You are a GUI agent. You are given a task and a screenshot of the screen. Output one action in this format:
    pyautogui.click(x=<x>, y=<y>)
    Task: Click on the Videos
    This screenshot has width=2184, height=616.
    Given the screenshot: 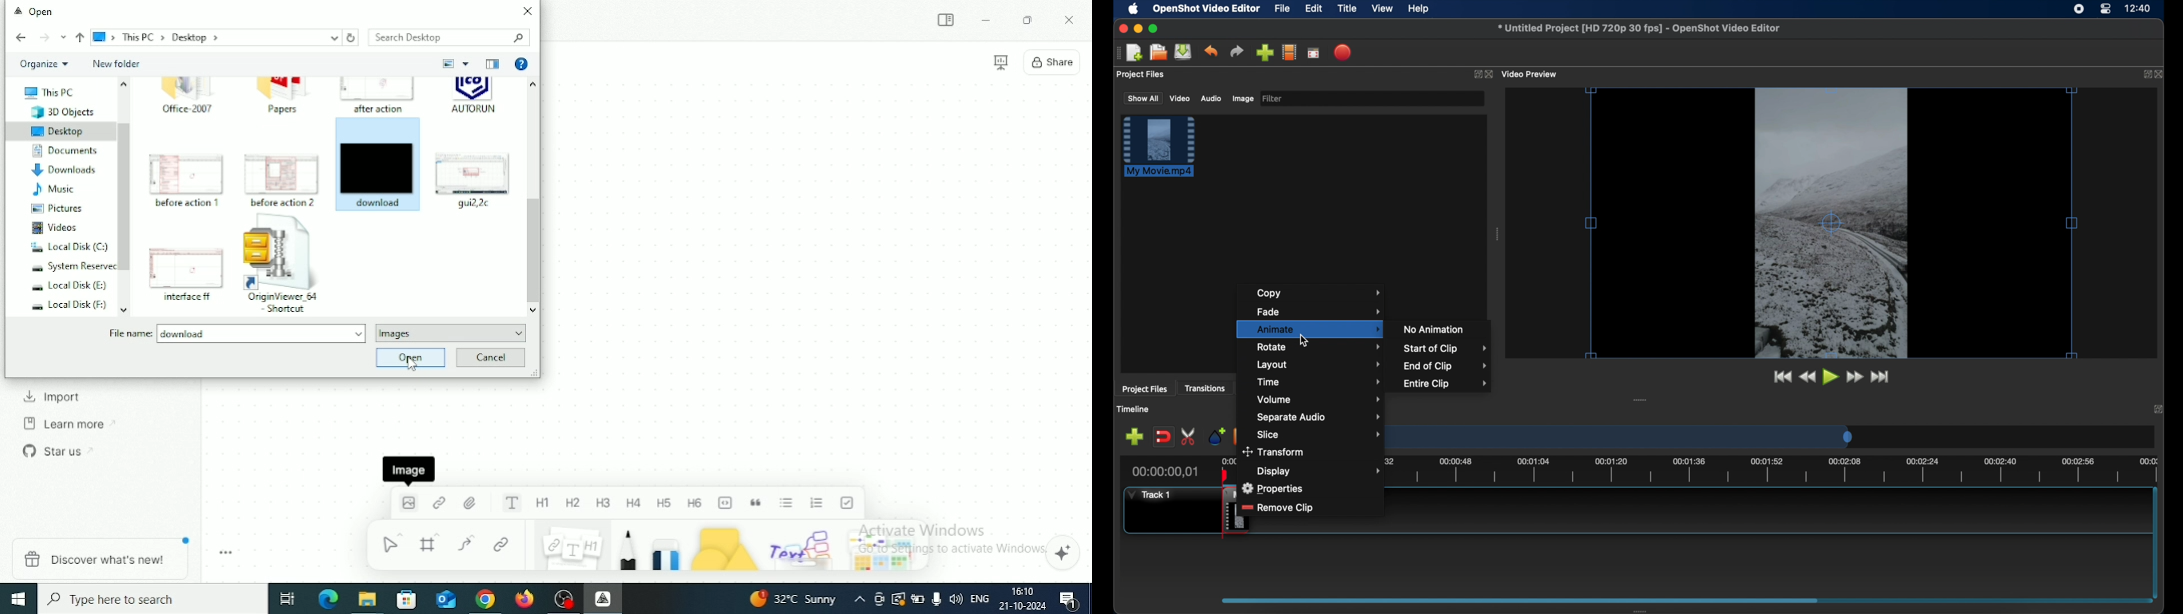 What is the action you would take?
    pyautogui.click(x=49, y=228)
    